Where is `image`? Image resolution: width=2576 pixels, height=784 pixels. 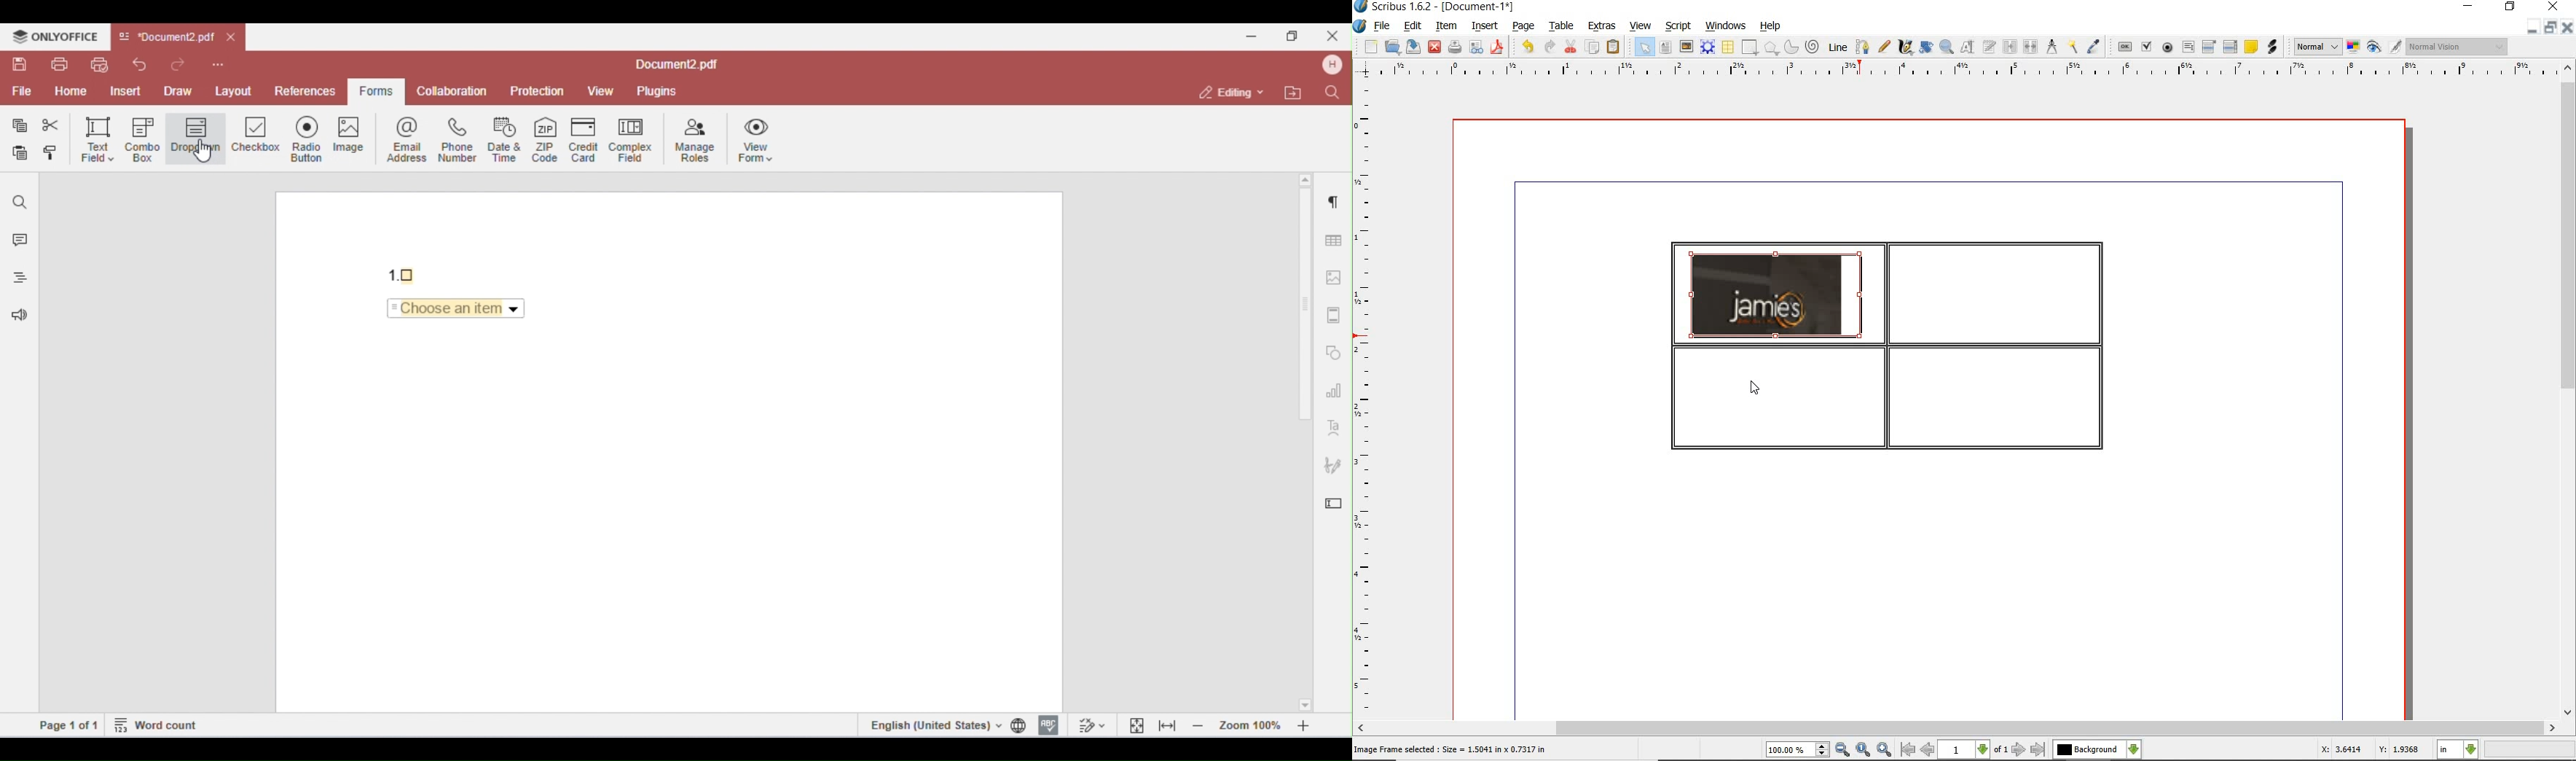 image is located at coordinates (1686, 47).